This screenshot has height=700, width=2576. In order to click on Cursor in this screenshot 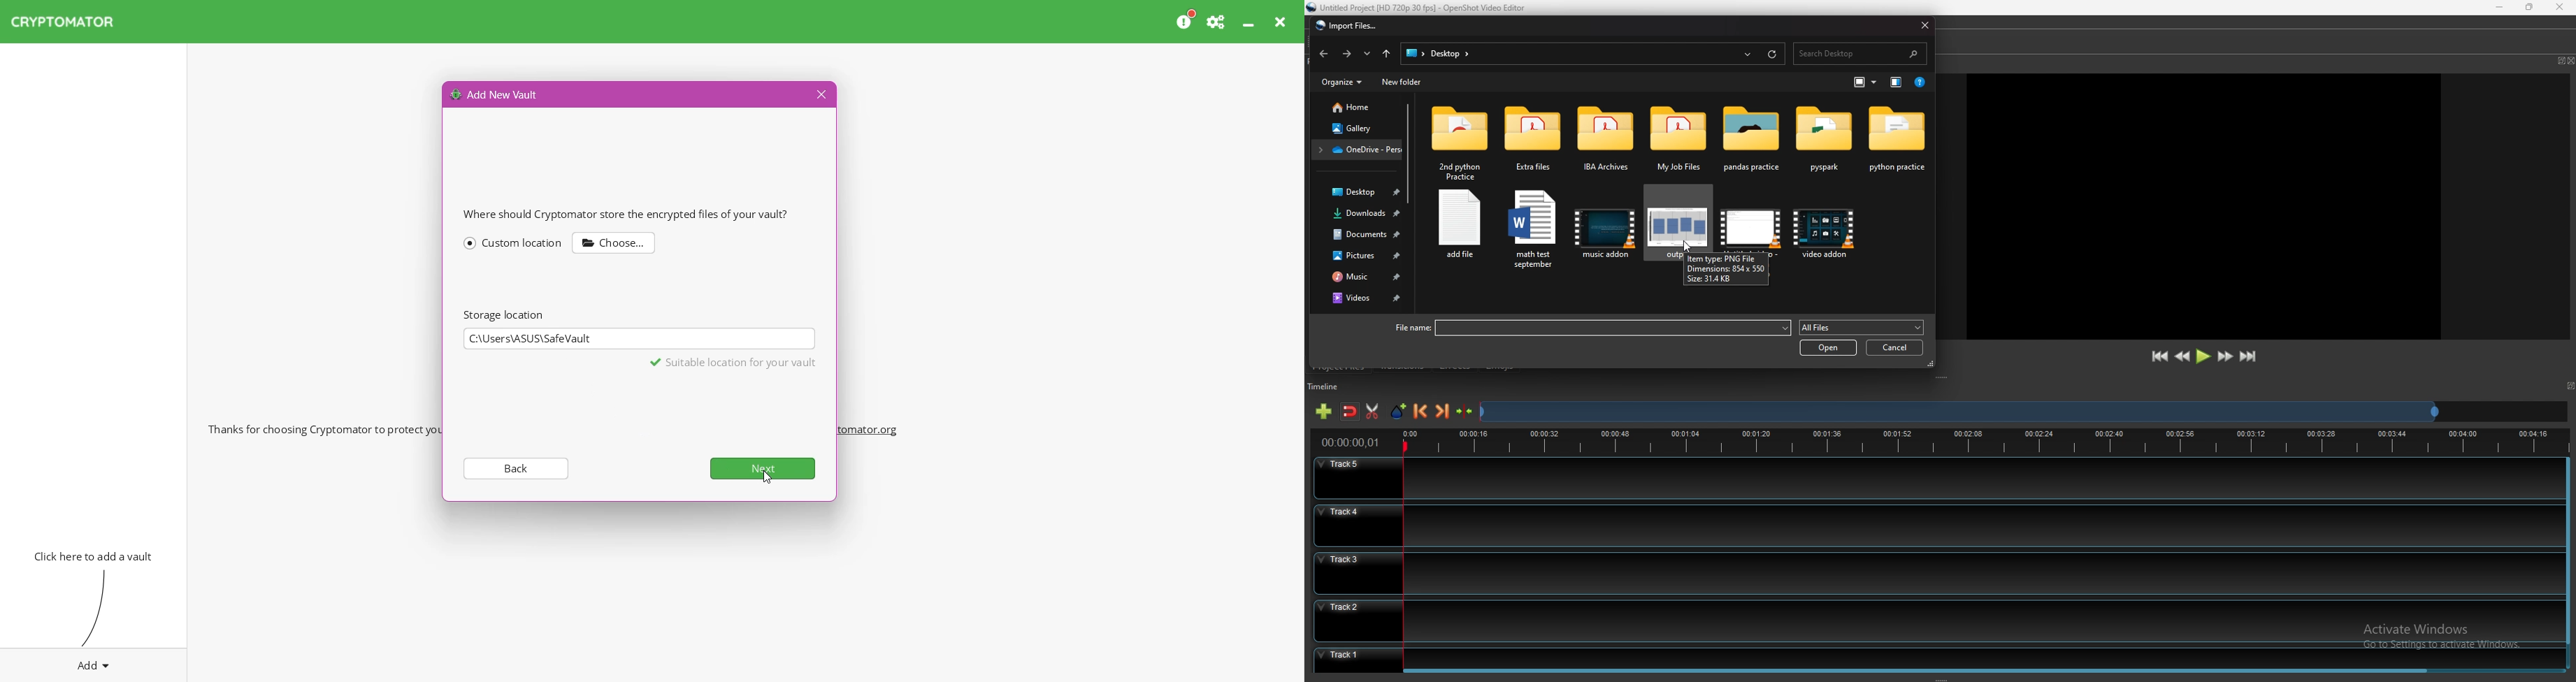, I will do `click(766, 477)`.